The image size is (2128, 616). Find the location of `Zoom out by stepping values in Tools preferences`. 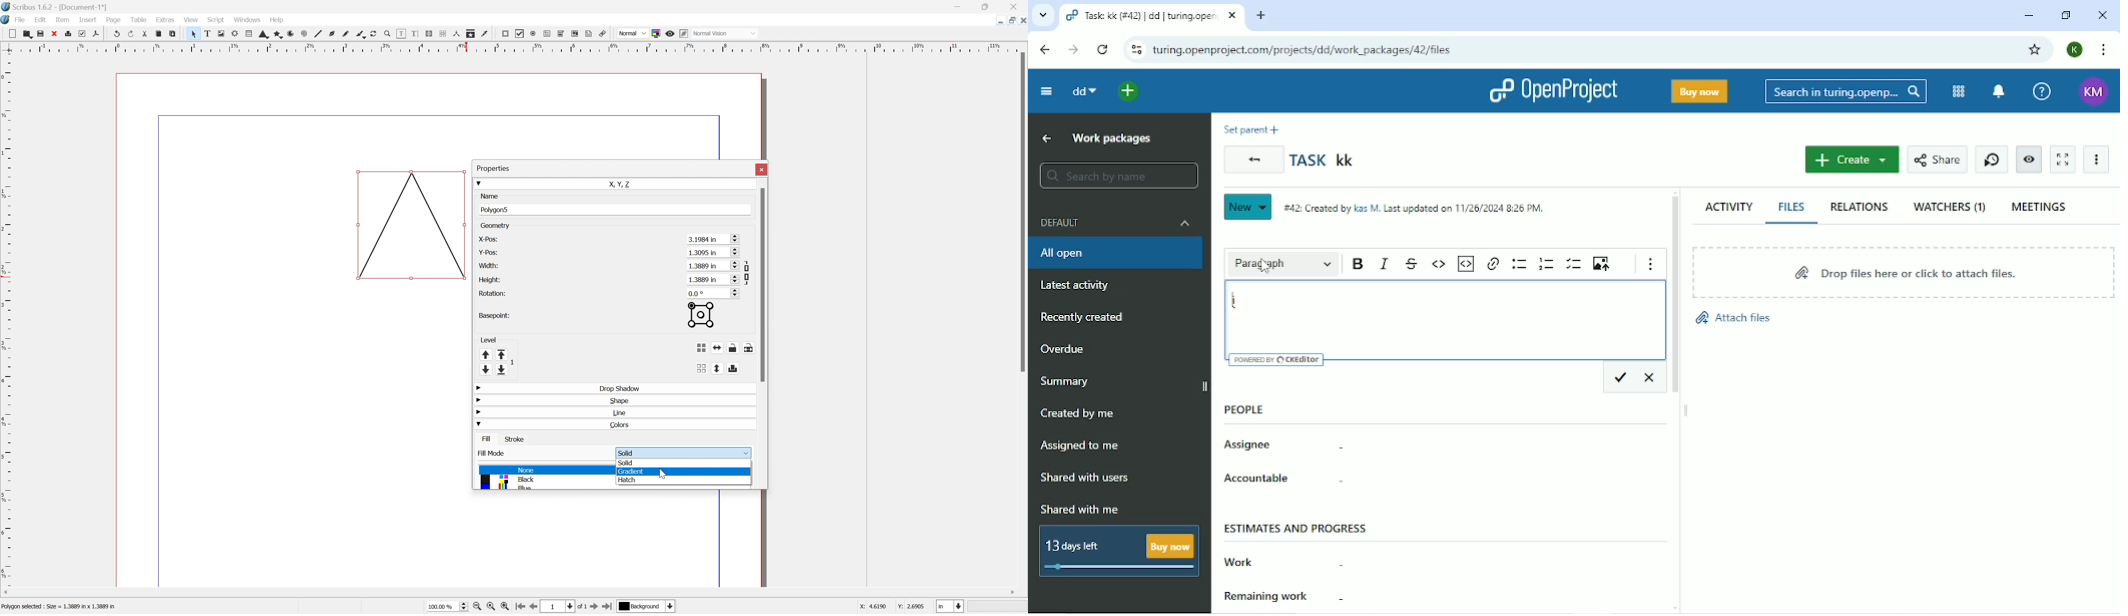

Zoom out by stepping values in Tools preferences is located at coordinates (478, 607).